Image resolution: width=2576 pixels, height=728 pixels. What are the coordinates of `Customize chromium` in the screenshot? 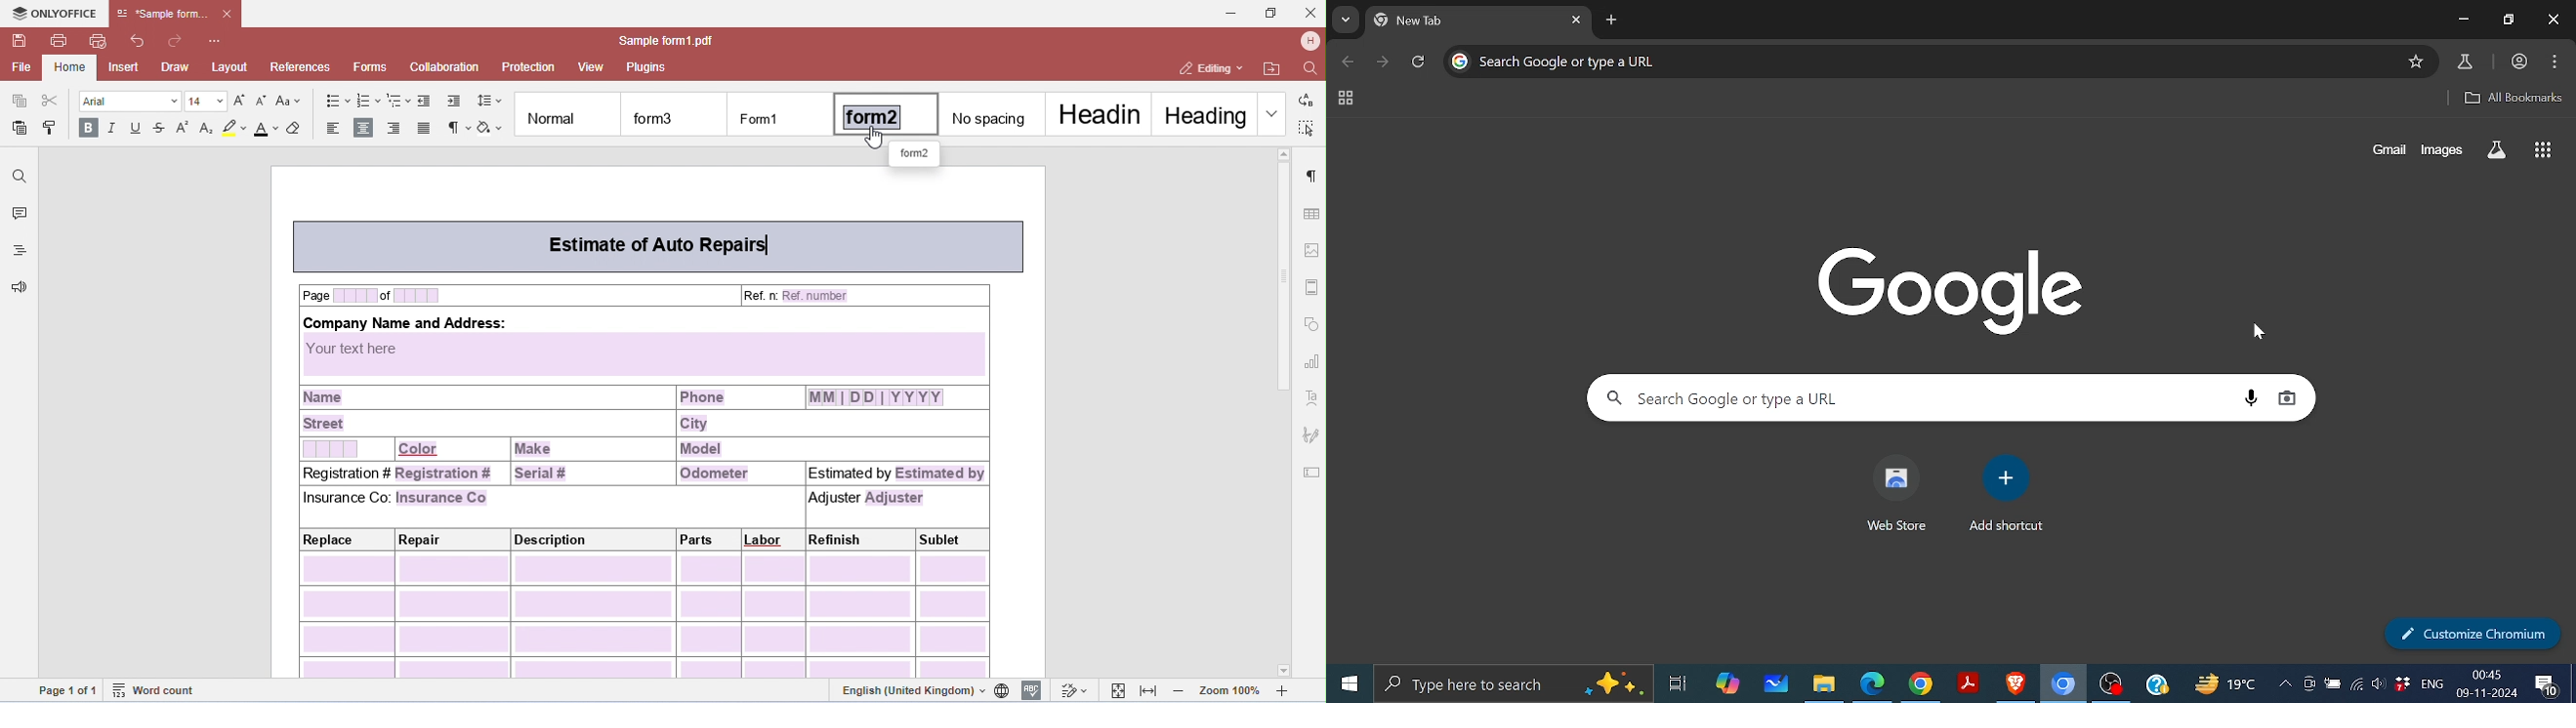 It's located at (2467, 632).